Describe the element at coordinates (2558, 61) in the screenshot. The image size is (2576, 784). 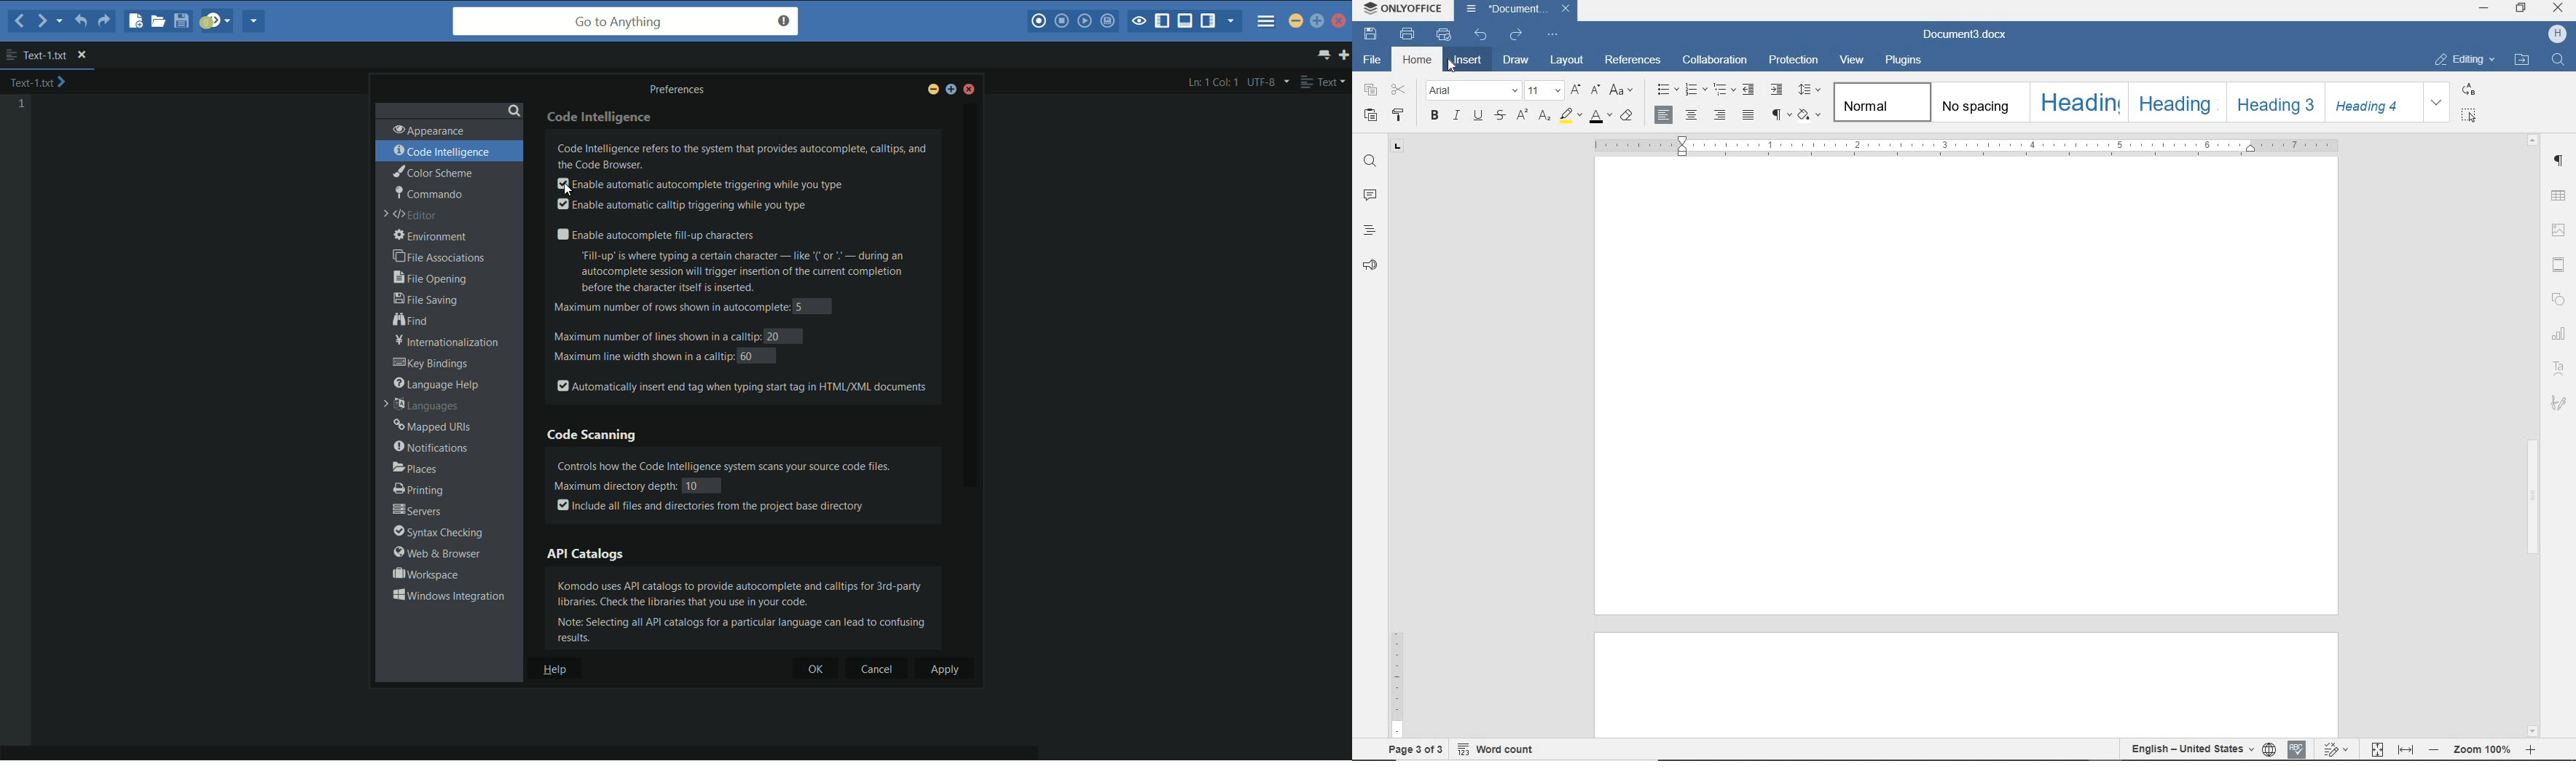
I see `FIND` at that location.